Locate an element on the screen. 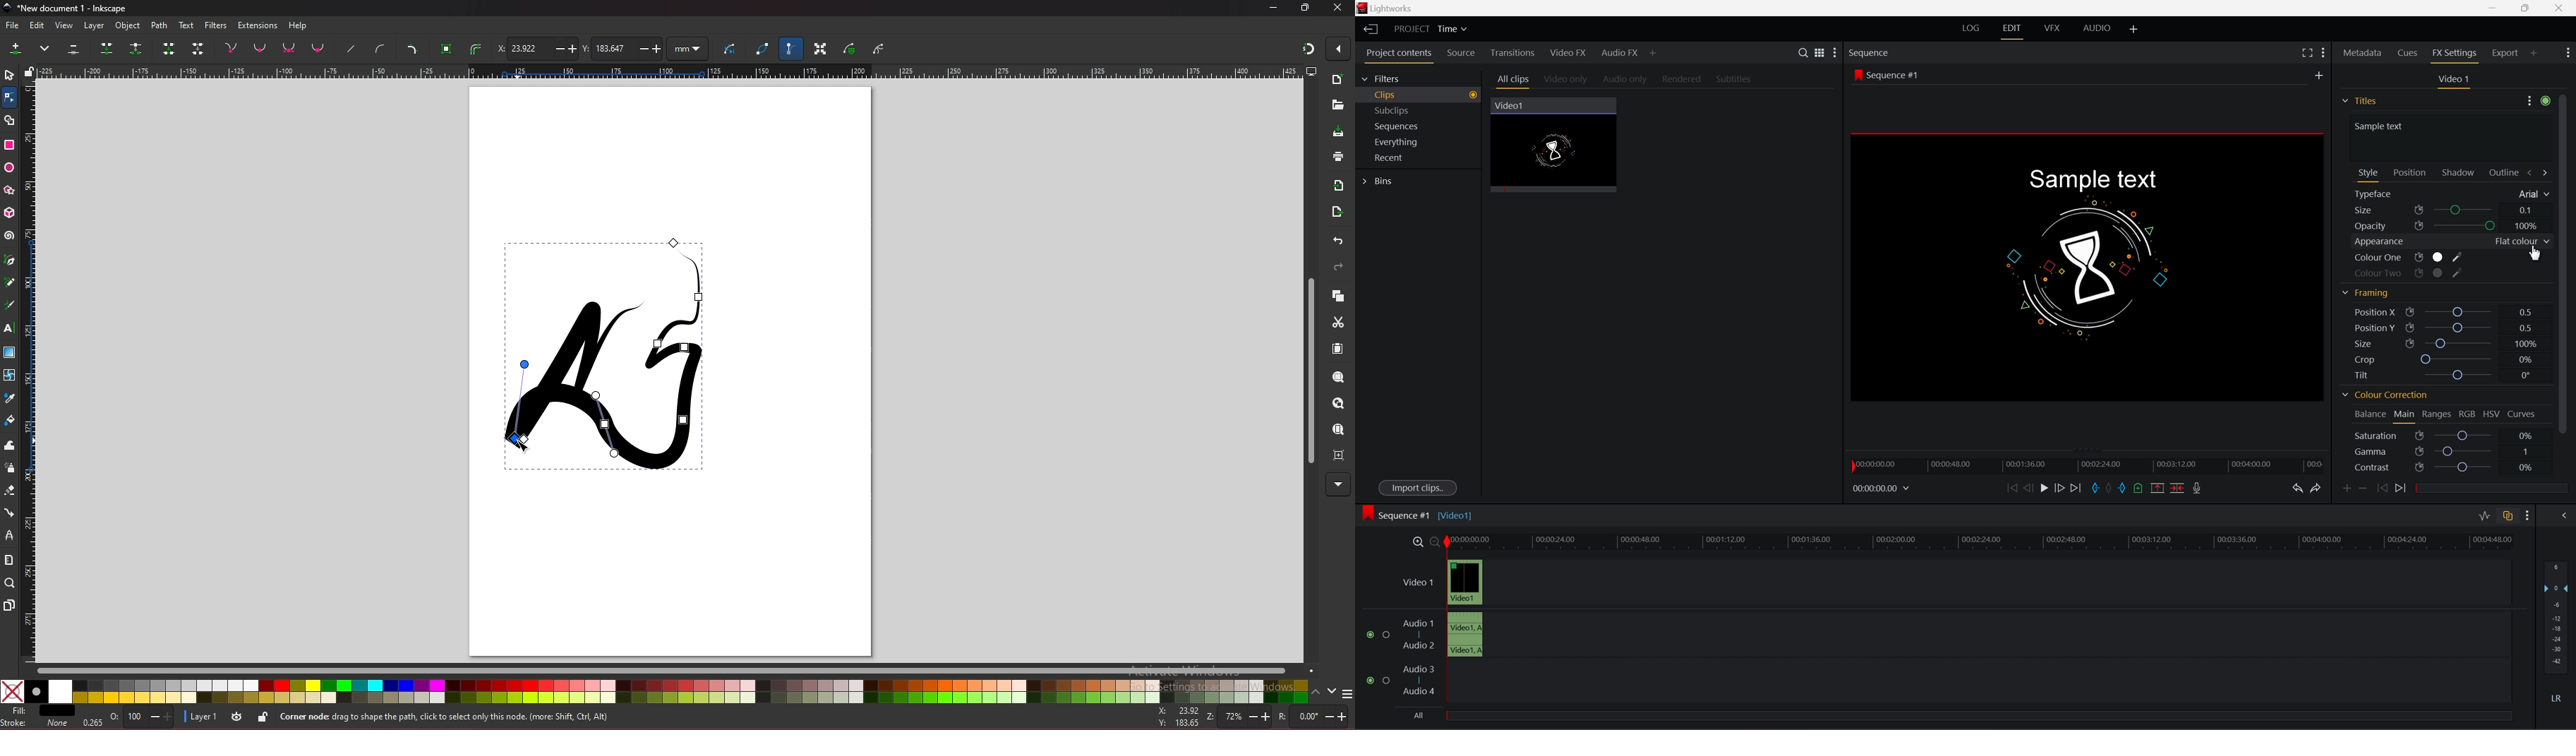  remove keyframe at current position is located at coordinates (2363, 487).